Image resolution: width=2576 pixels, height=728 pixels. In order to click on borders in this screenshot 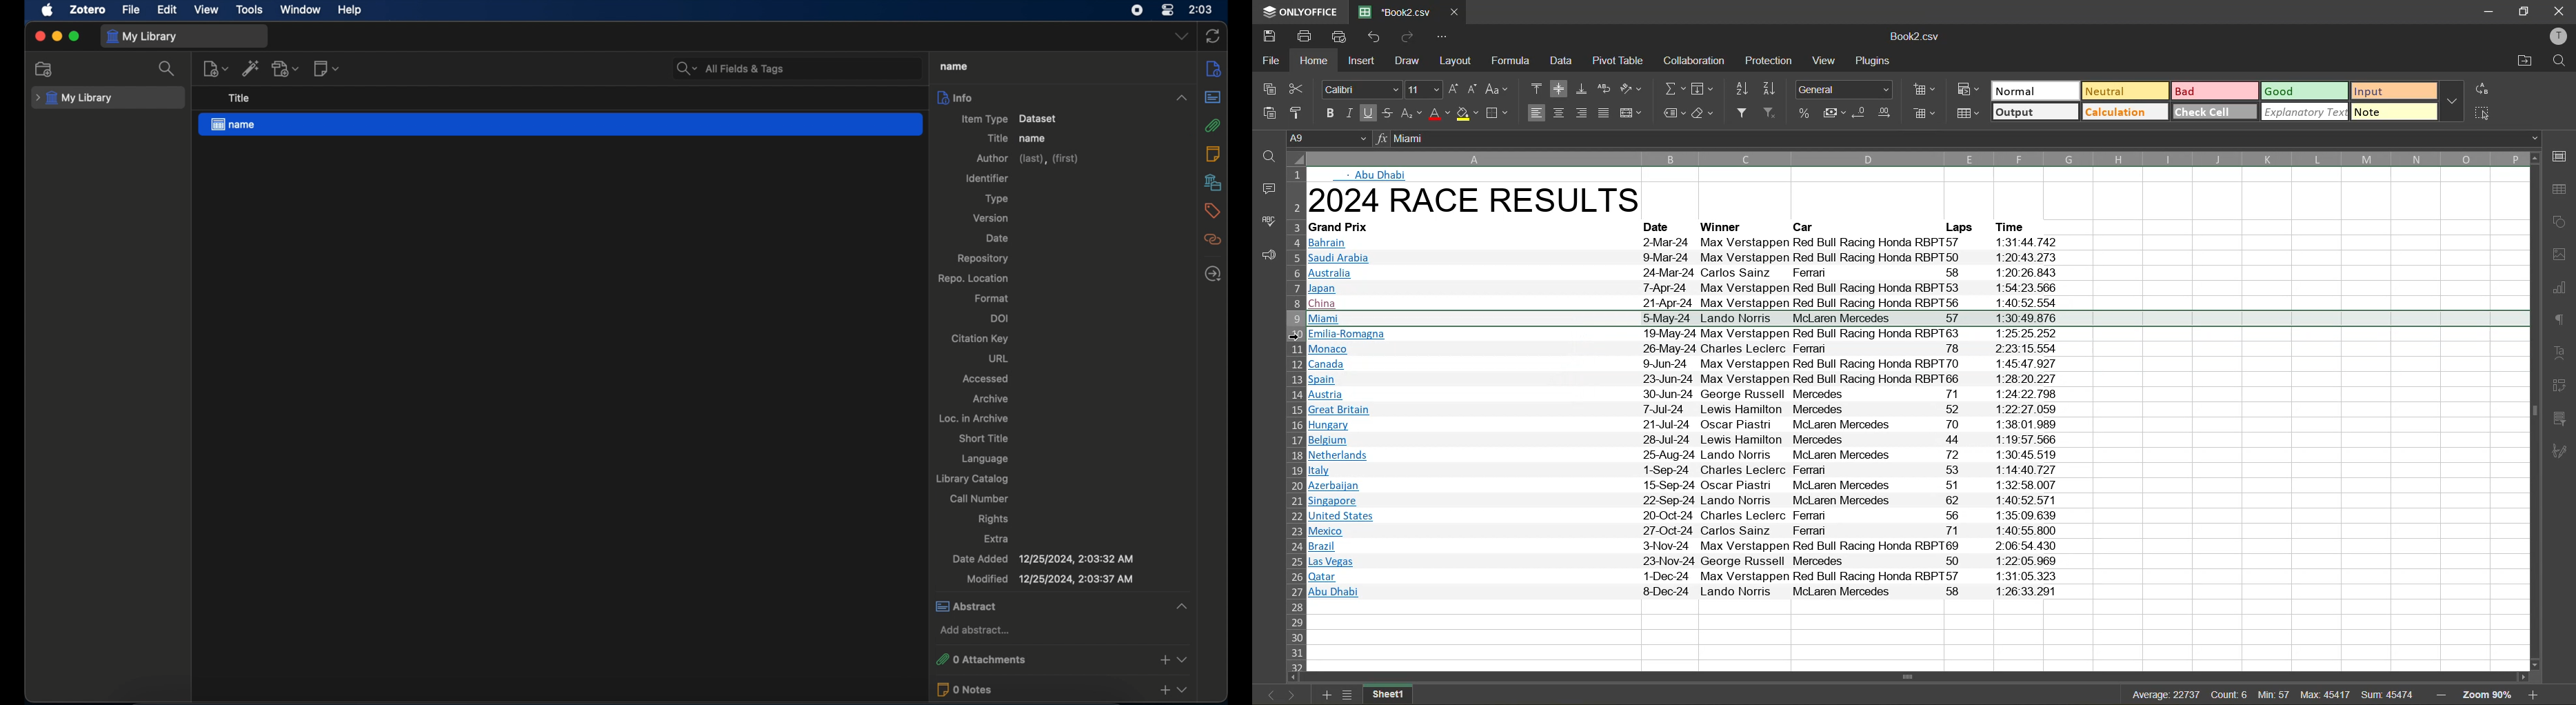, I will do `click(1497, 115)`.